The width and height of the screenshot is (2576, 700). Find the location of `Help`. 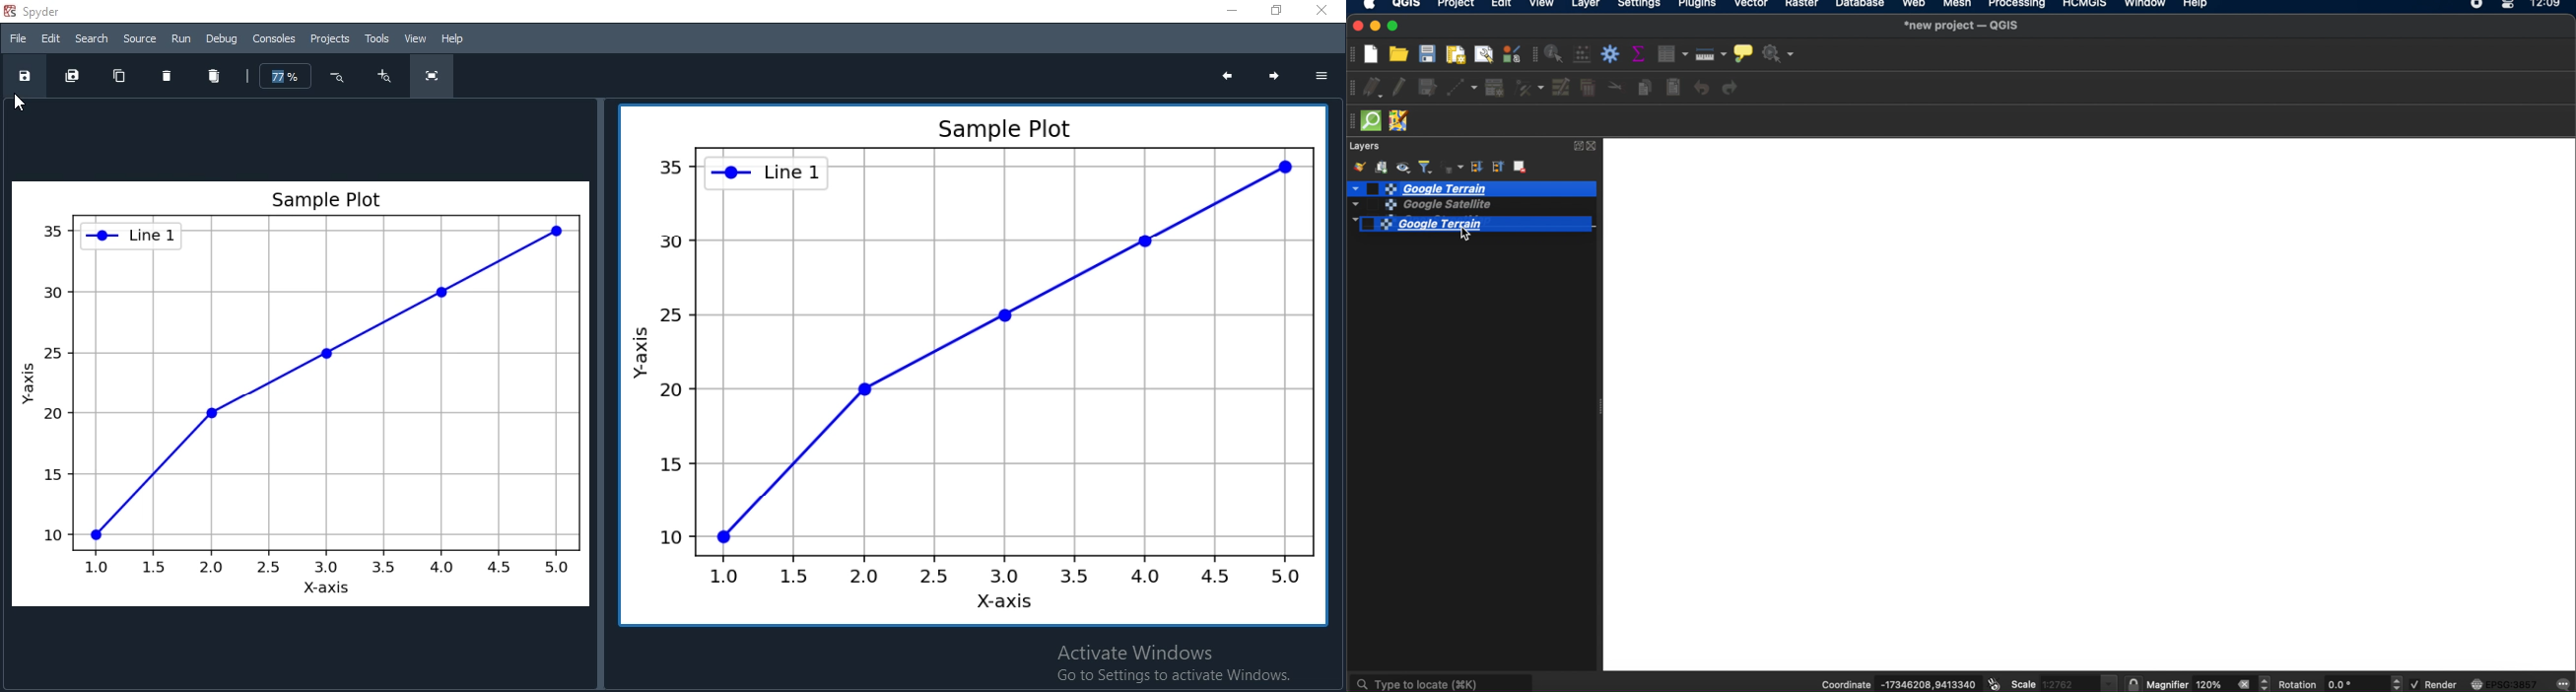

Help is located at coordinates (454, 39).